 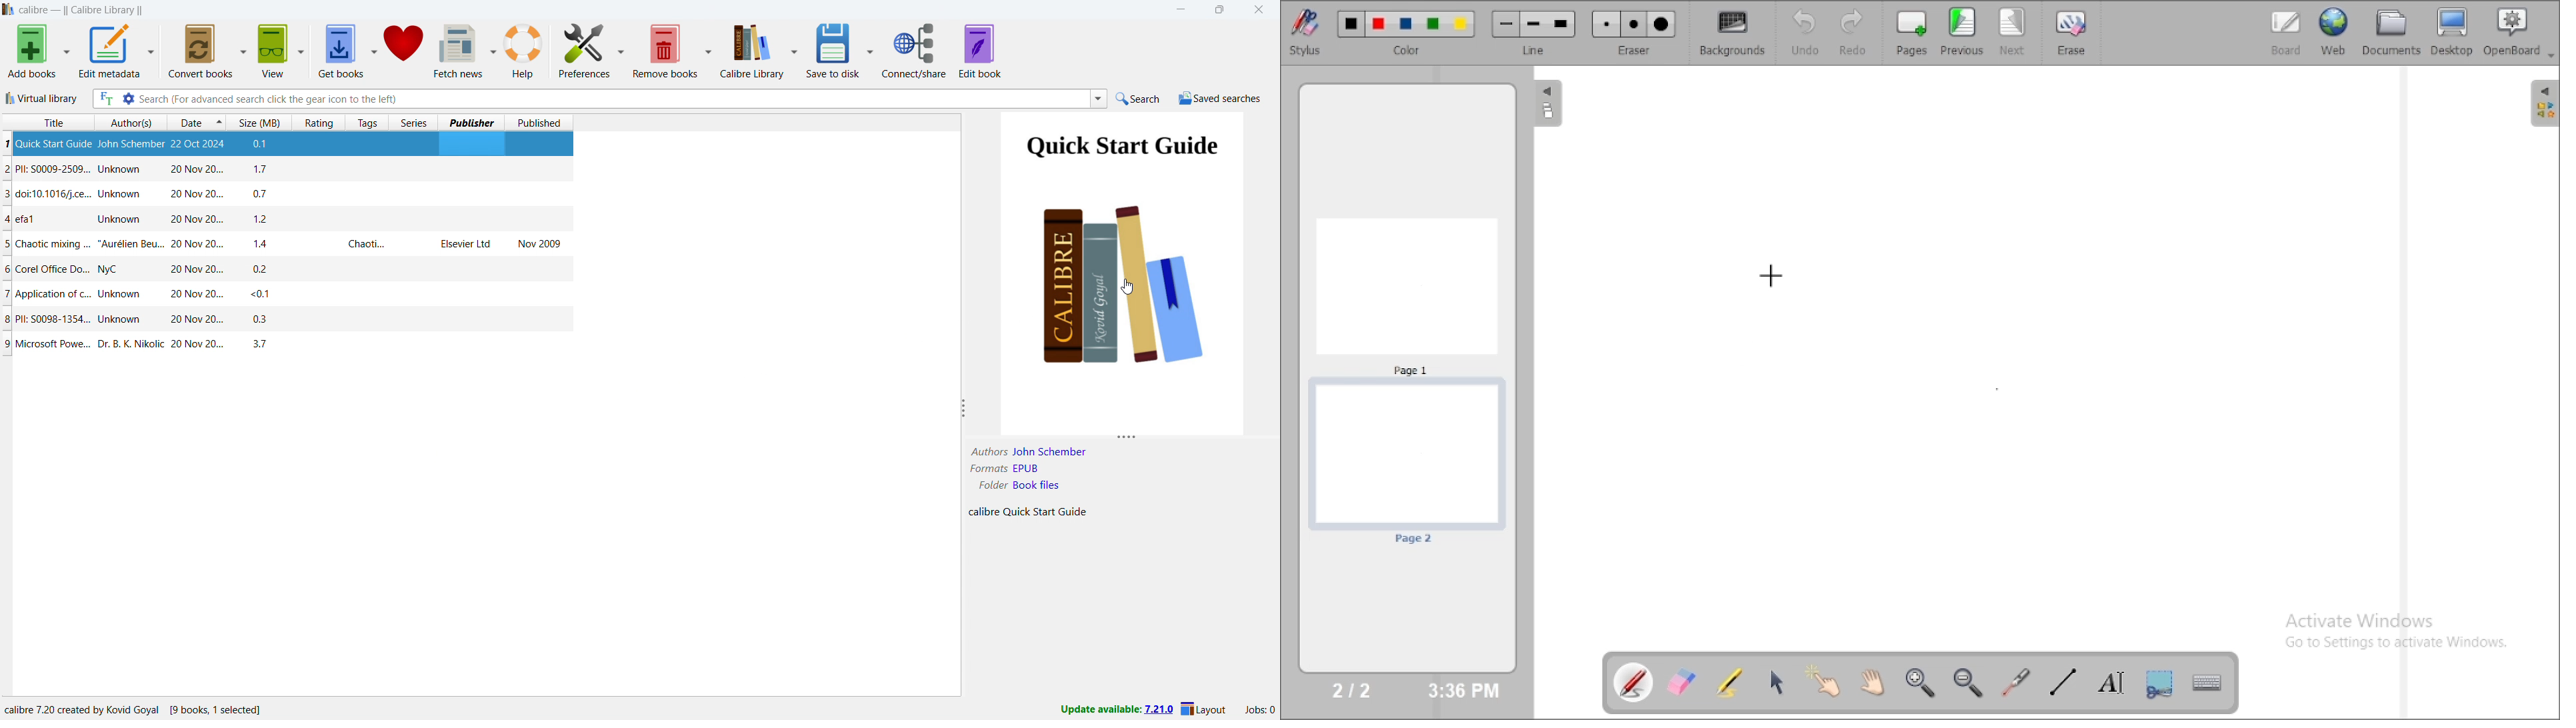 I want to click on rating, so click(x=318, y=122).